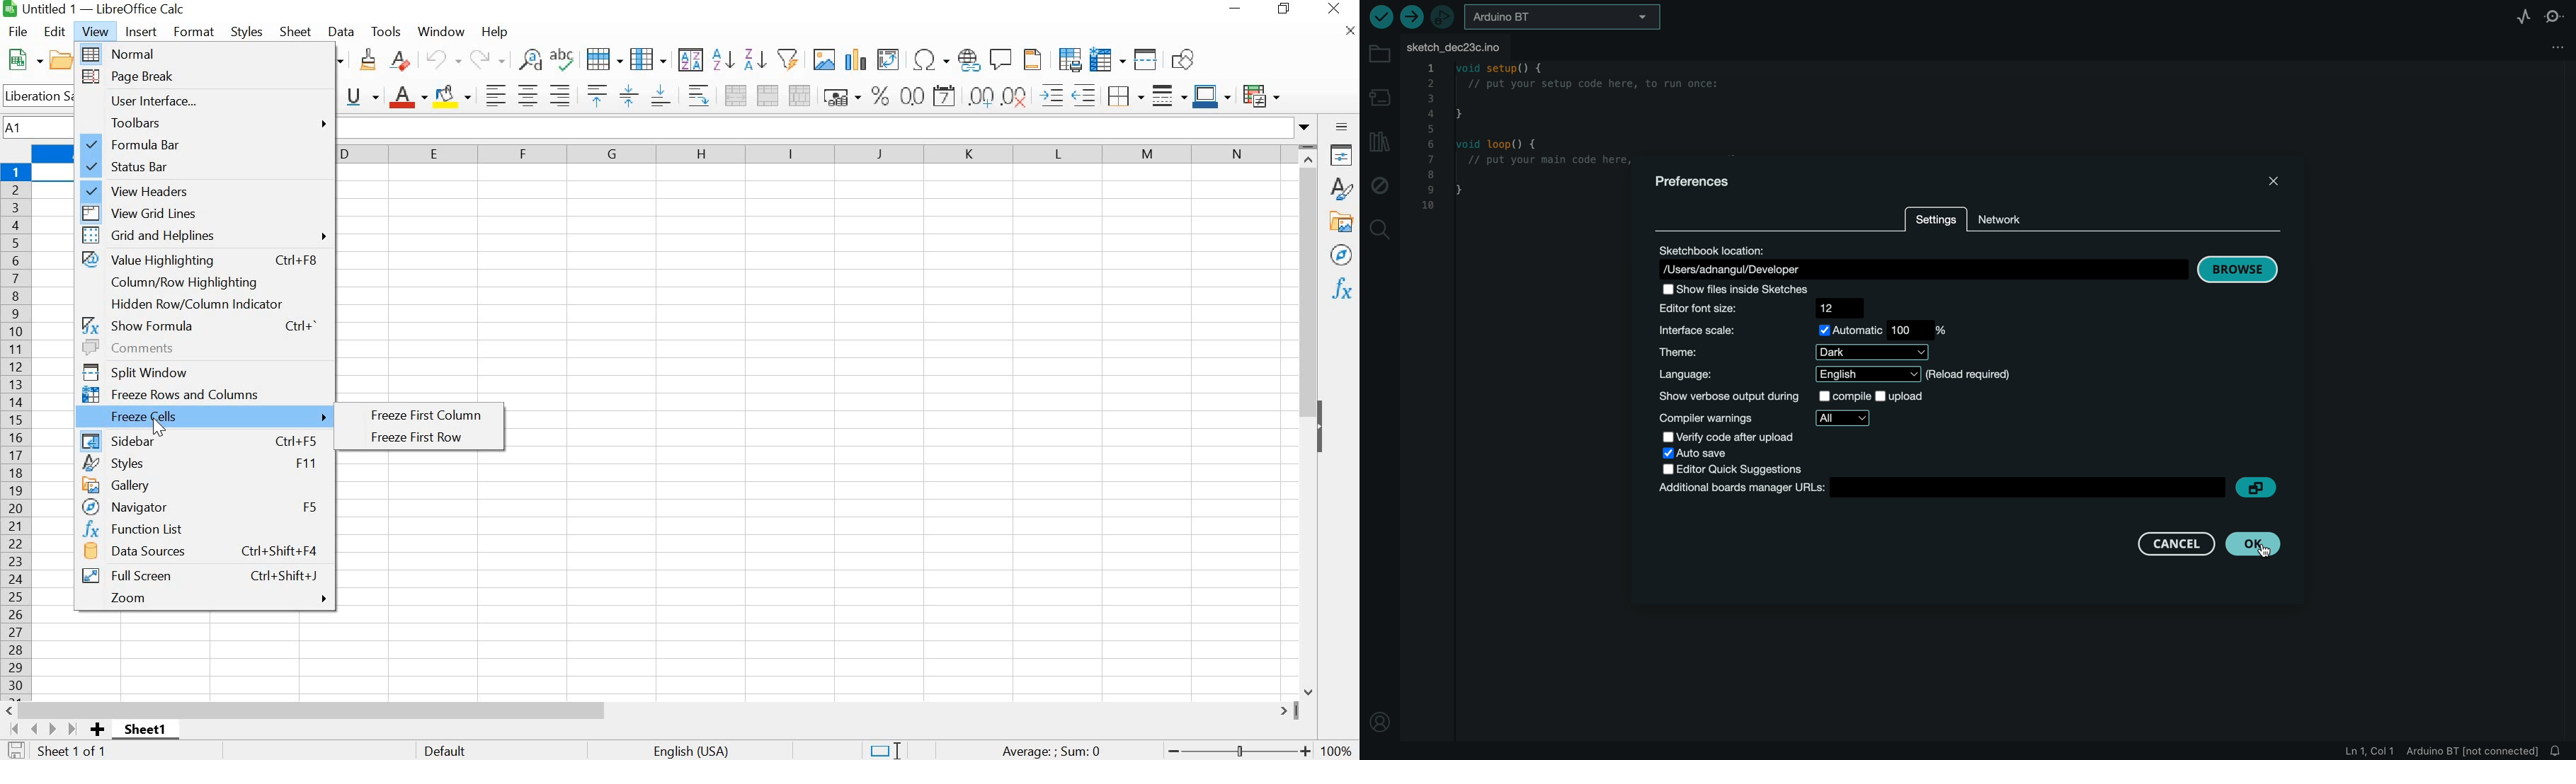 Image resolution: width=2576 pixels, height=784 pixels. Describe the element at coordinates (1036, 60) in the screenshot. I see `HEADERS AND FOOTERS` at that location.